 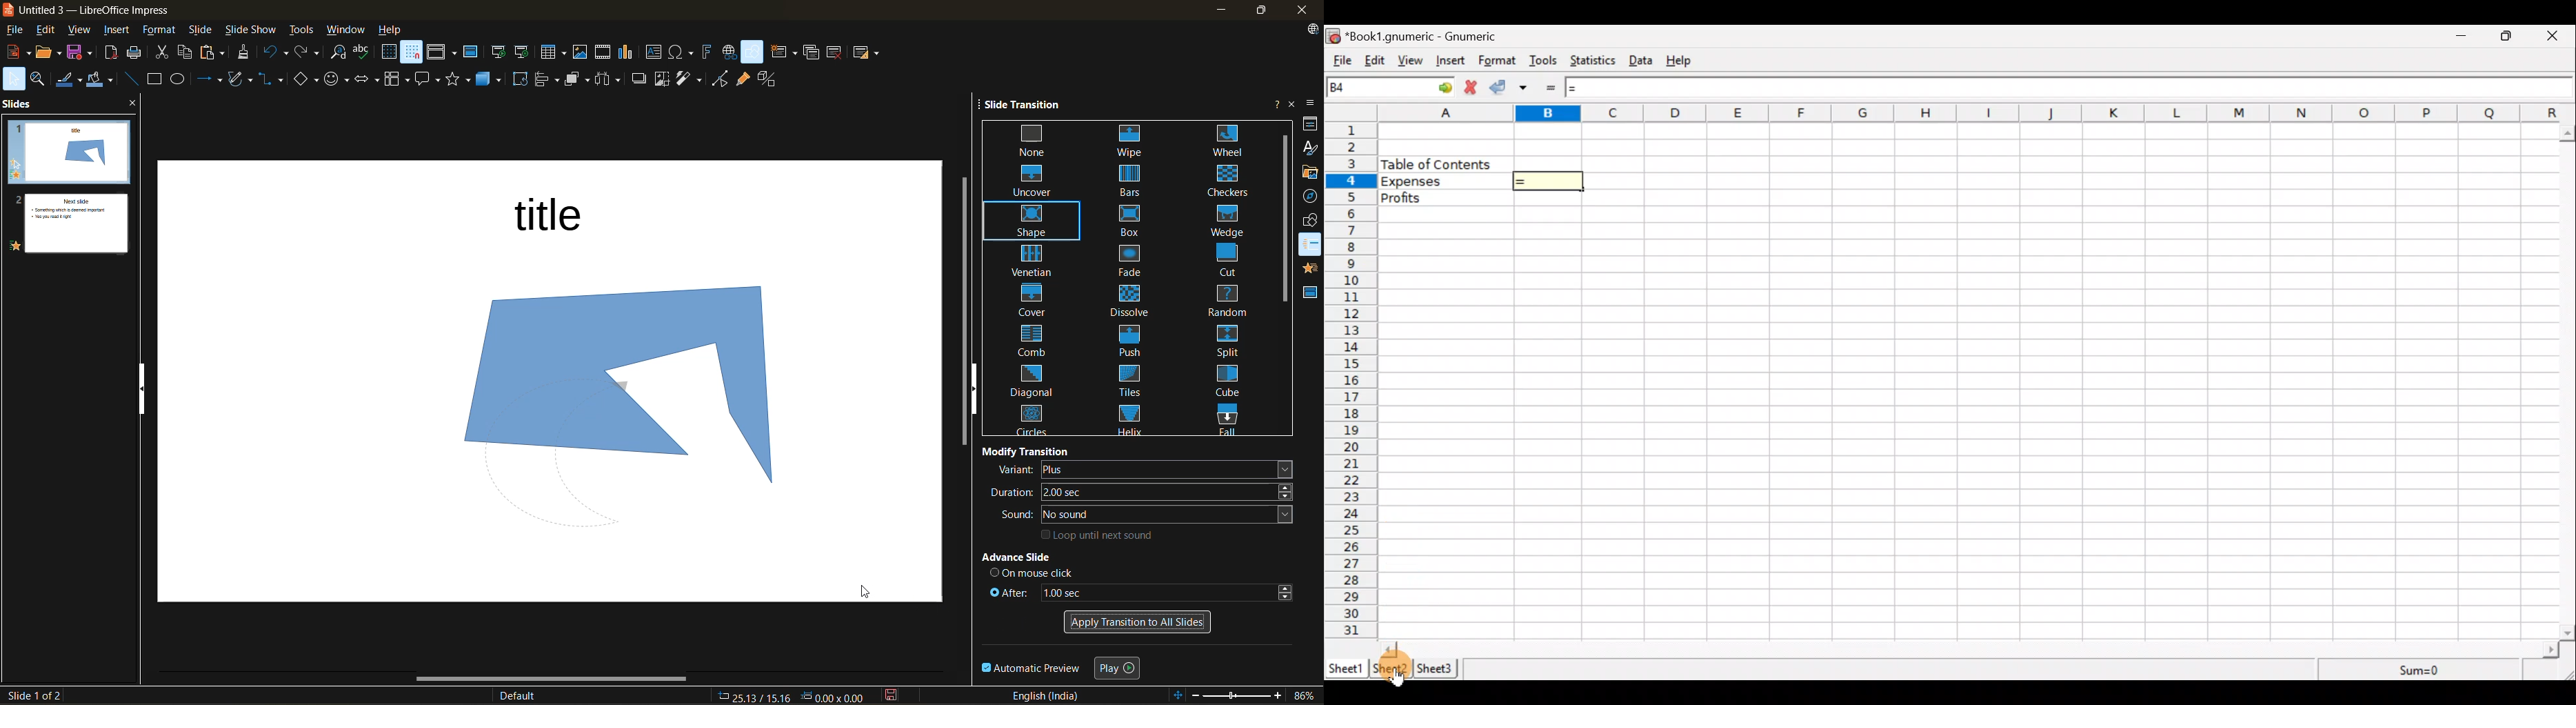 I want to click on zoom factor, so click(x=1302, y=695).